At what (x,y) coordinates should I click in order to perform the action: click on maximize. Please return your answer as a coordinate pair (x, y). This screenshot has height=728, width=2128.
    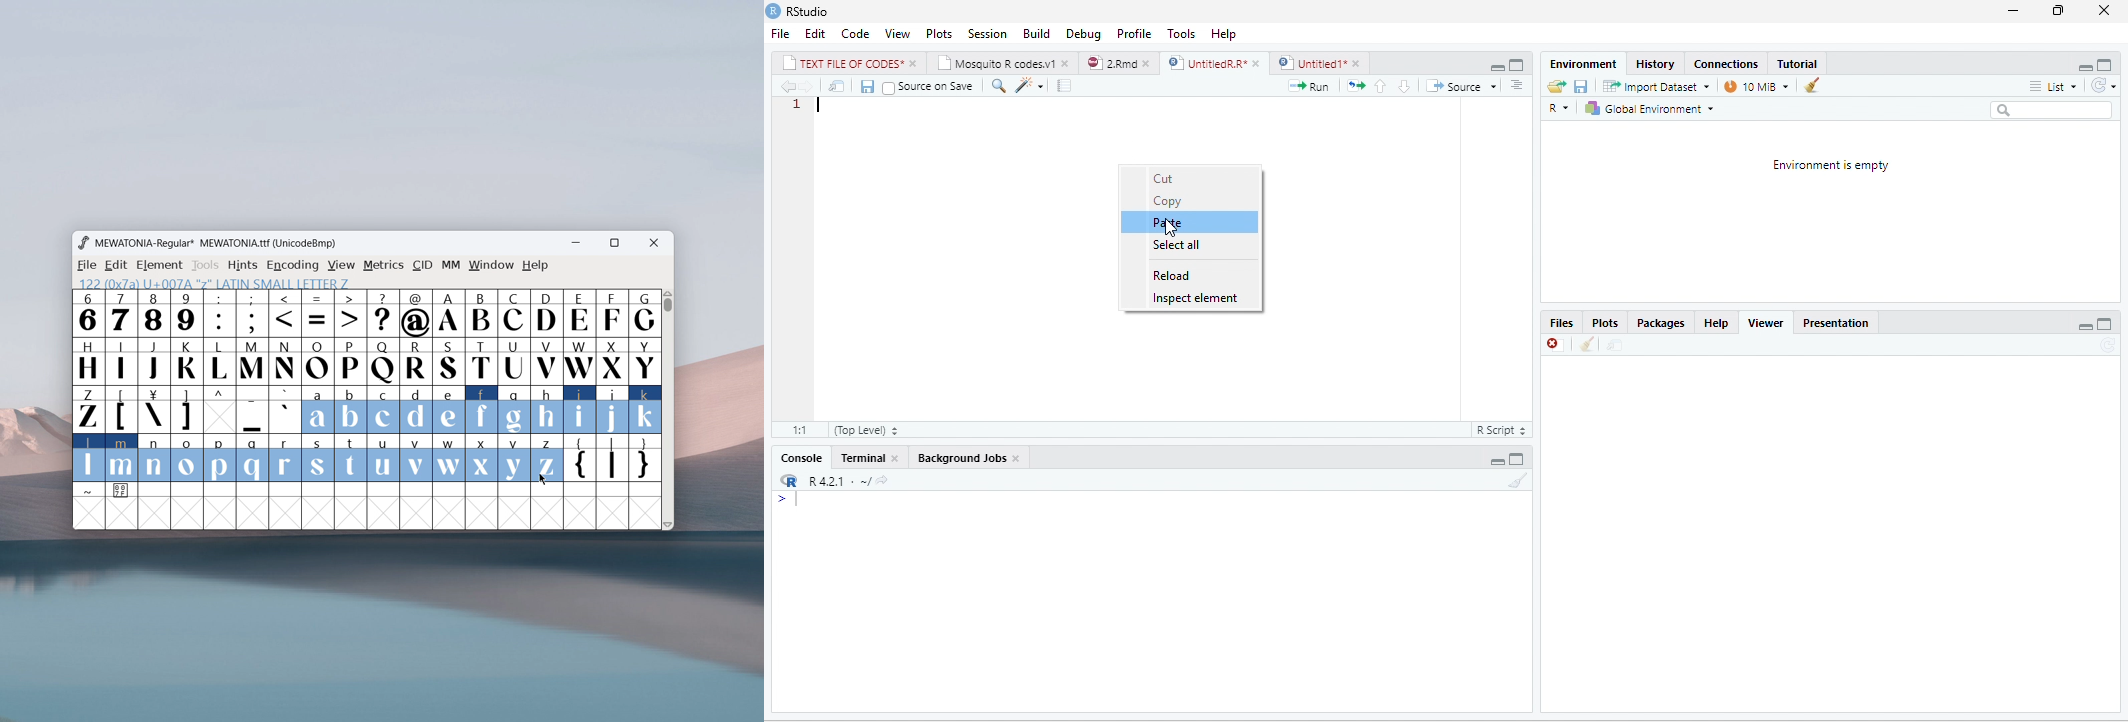
    Looking at the image, I should click on (1499, 64).